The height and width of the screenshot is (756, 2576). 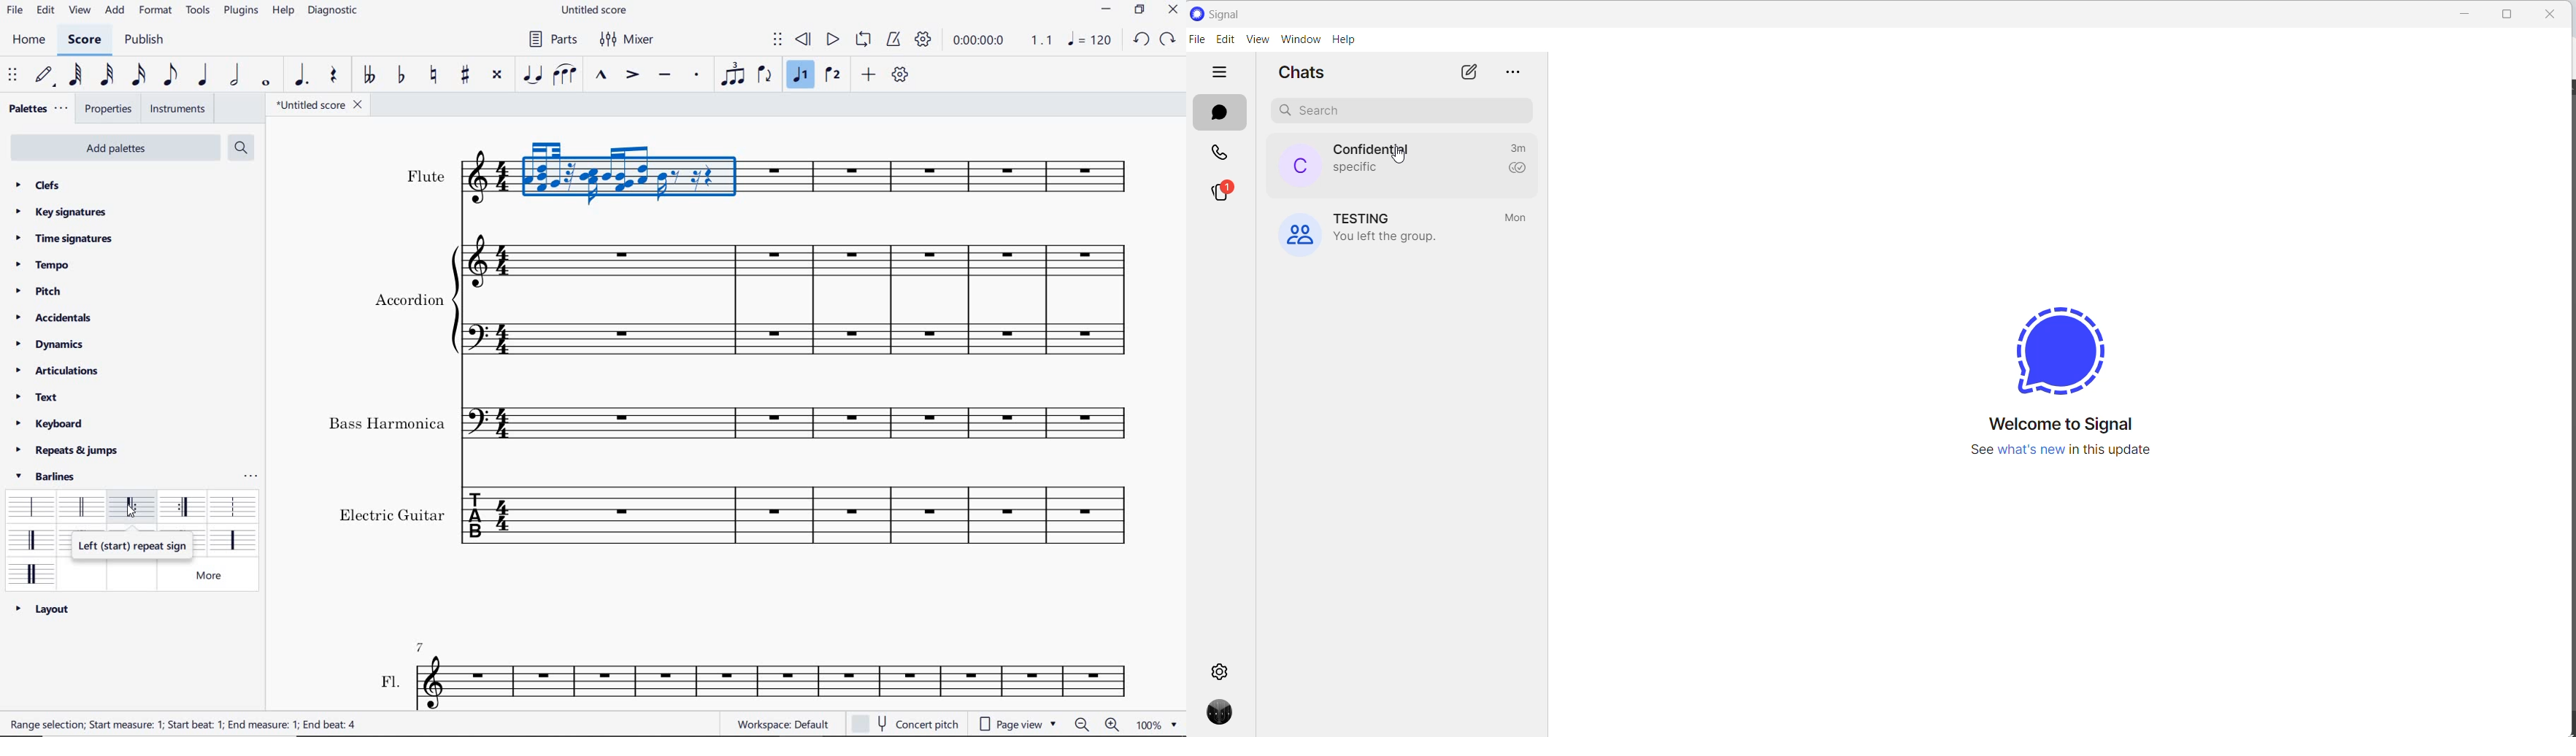 I want to click on barlines, so click(x=50, y=476).